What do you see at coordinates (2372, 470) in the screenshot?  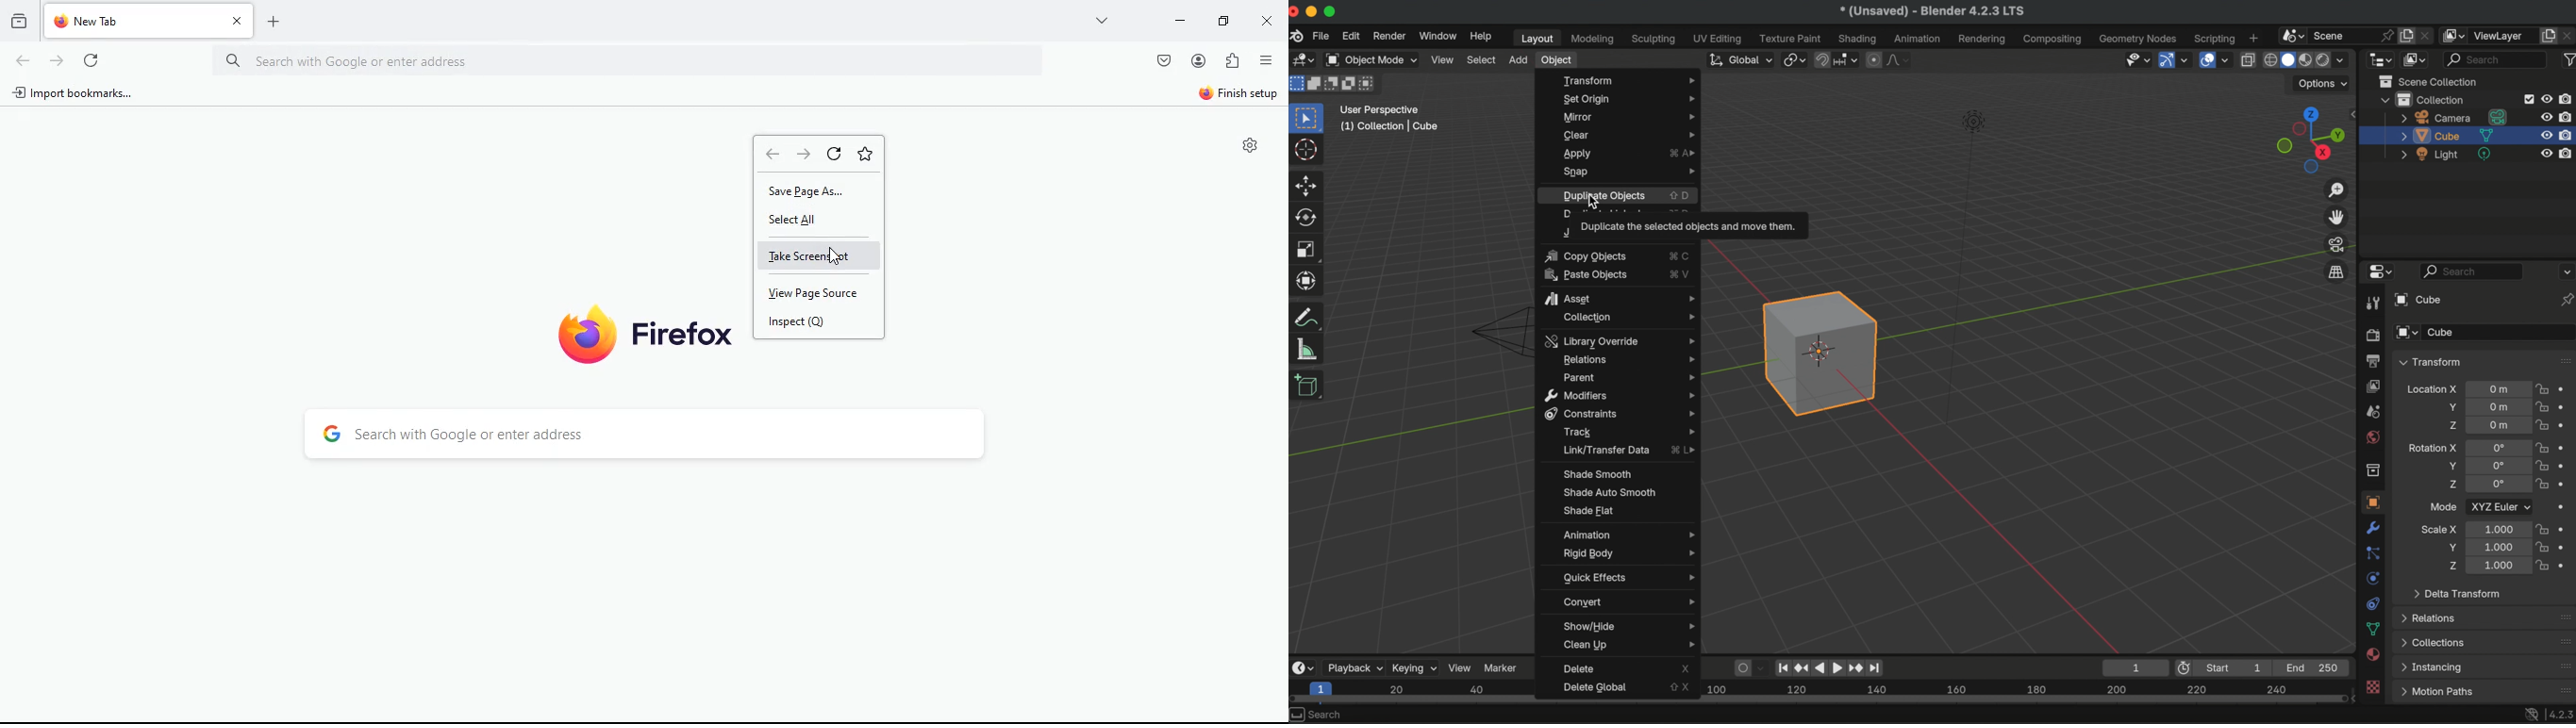 I see `collection` at bounding box center [2372, 470].